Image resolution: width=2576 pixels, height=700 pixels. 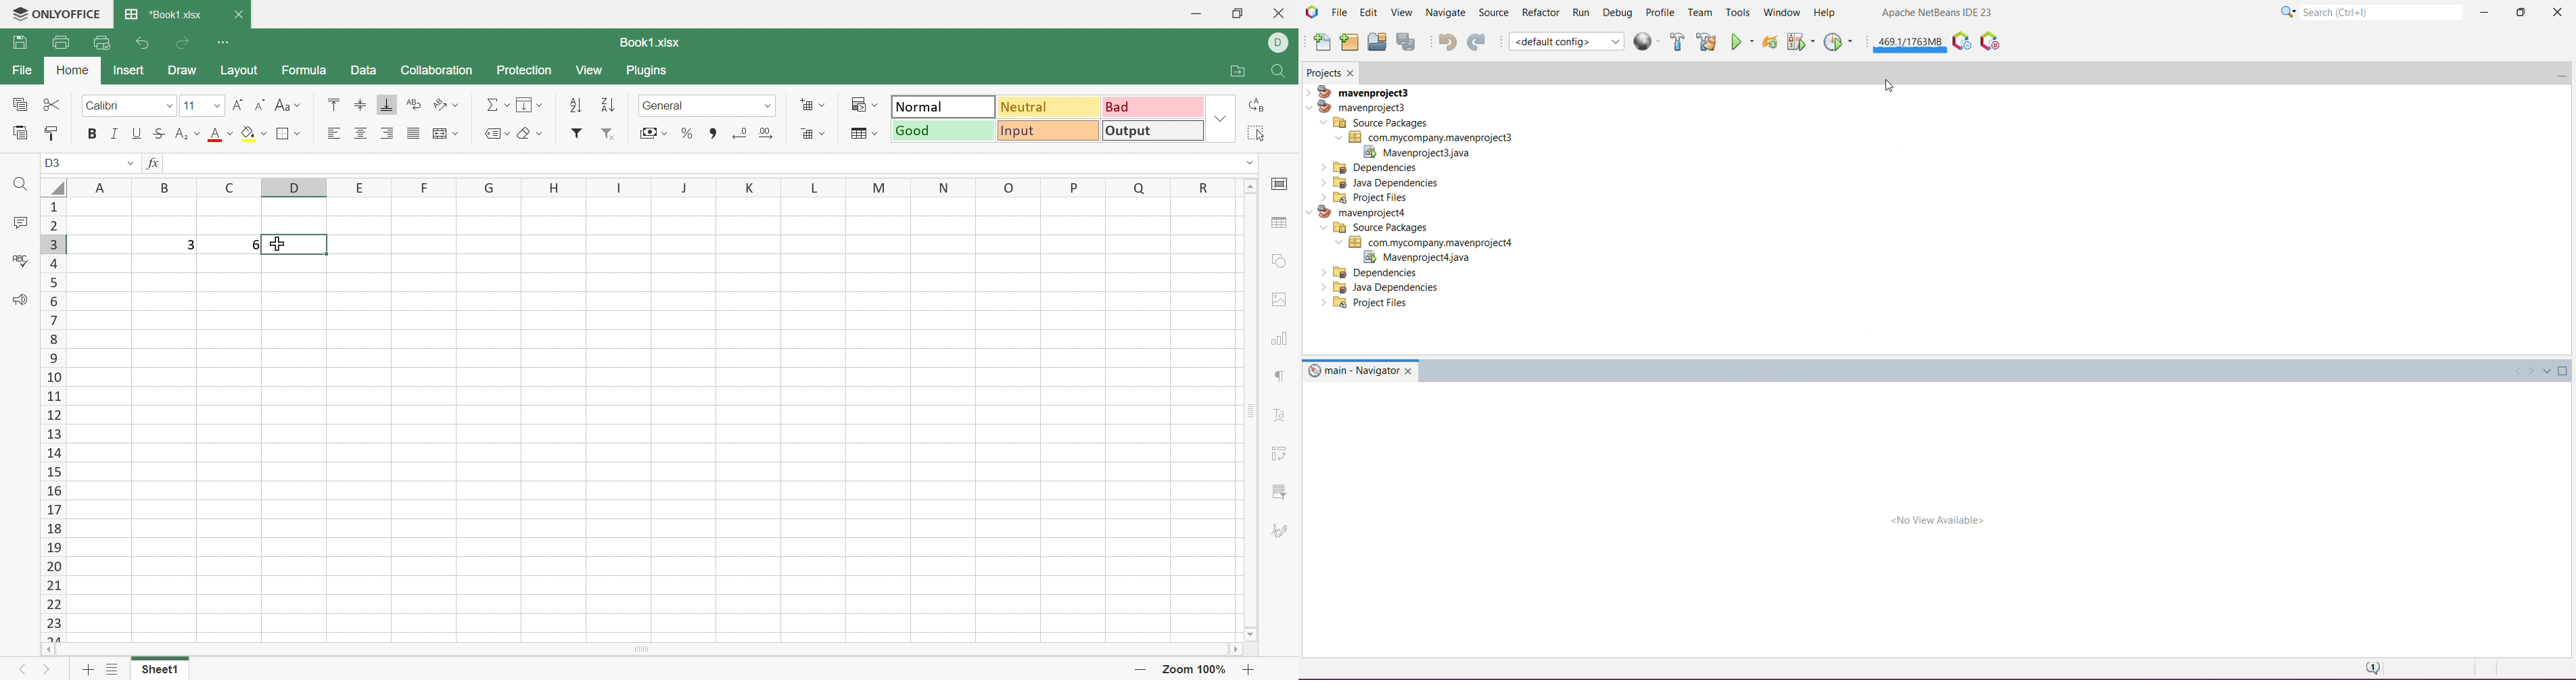 What do you see at coordinates (640, 650) in the screenshot?
I see `Scroll bar` at bounding box center [640, 650].